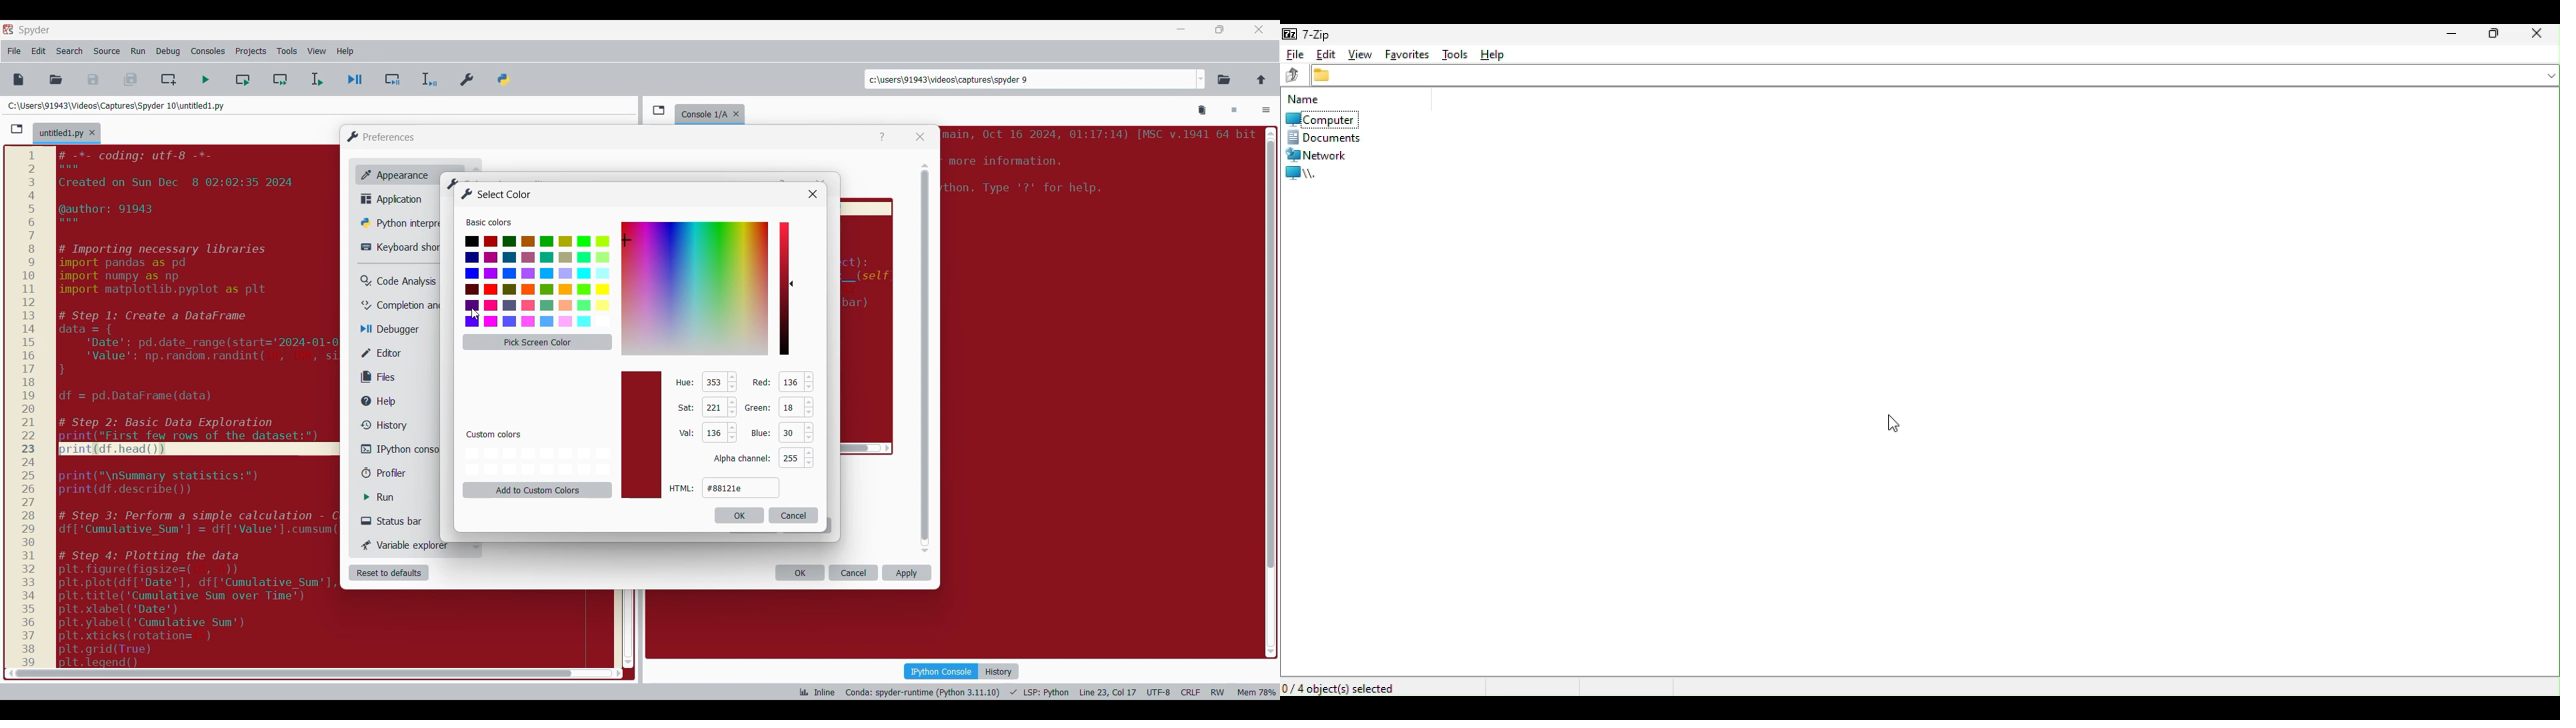 This screenshot has height=728, width=2576. I want to click on Apply, so click(907, 573).